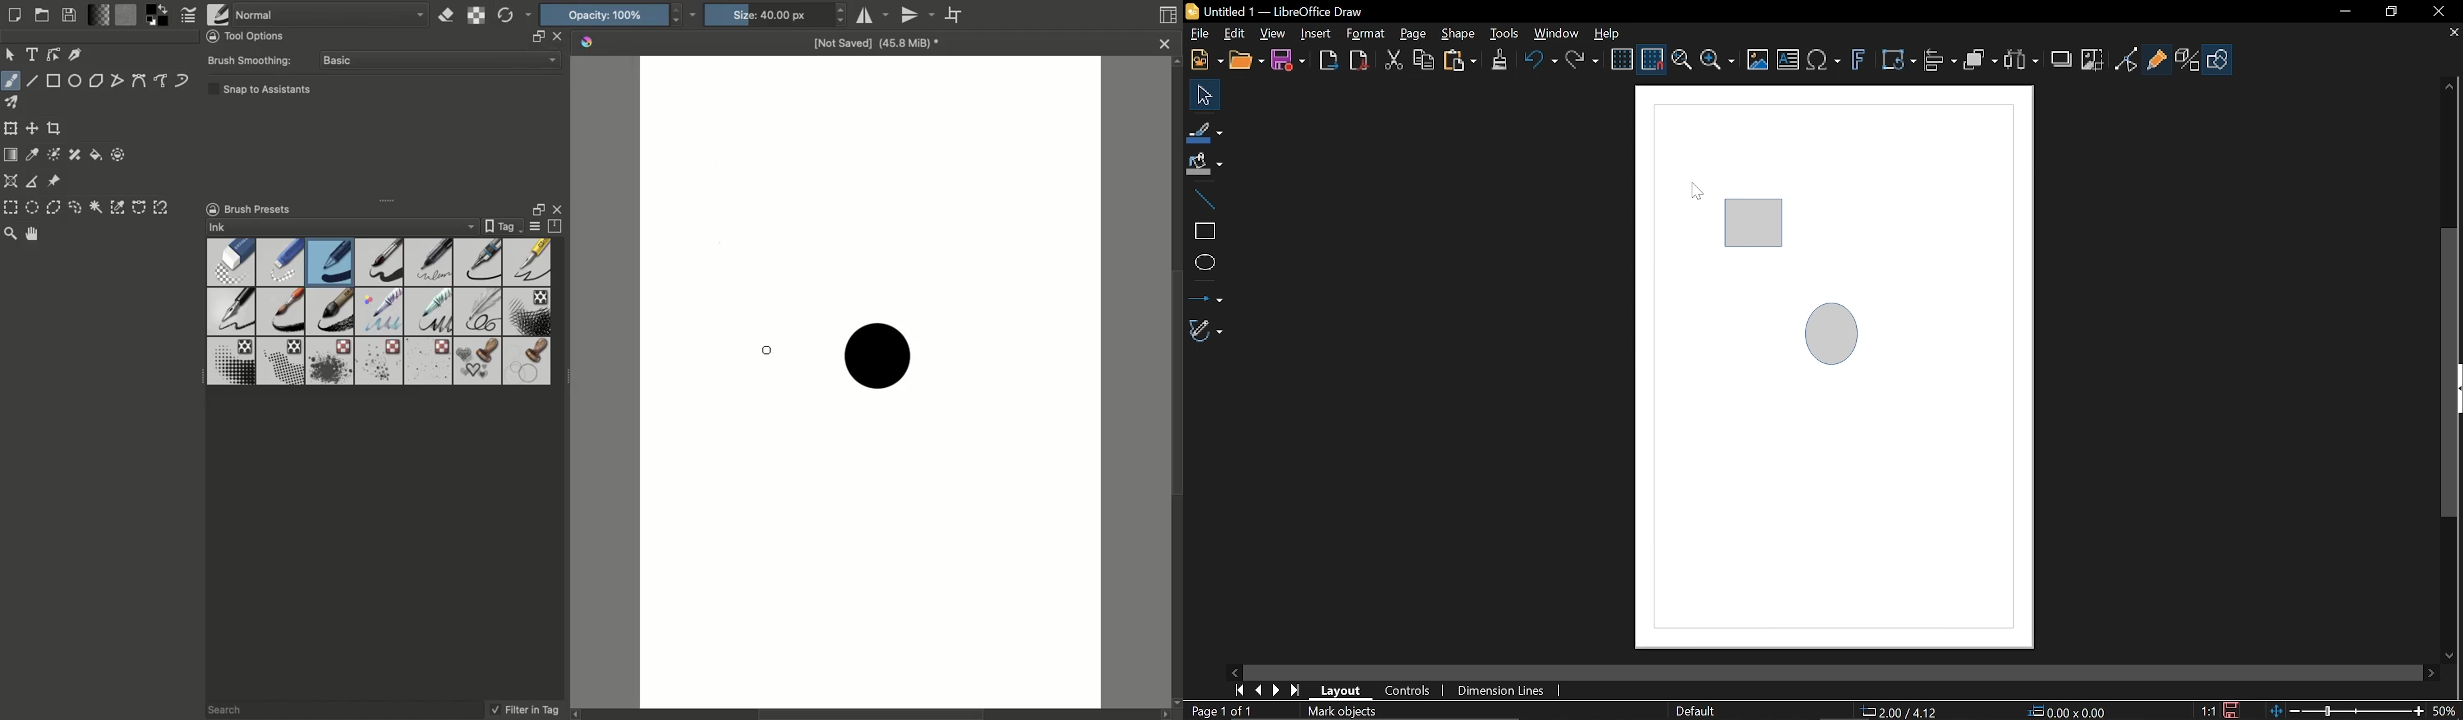 The height and width of the screenshot is (728, 2464). Describe the element at coordinates (2022, 62) in the screenshot. I see `Select at least three object to distribute` at that location.